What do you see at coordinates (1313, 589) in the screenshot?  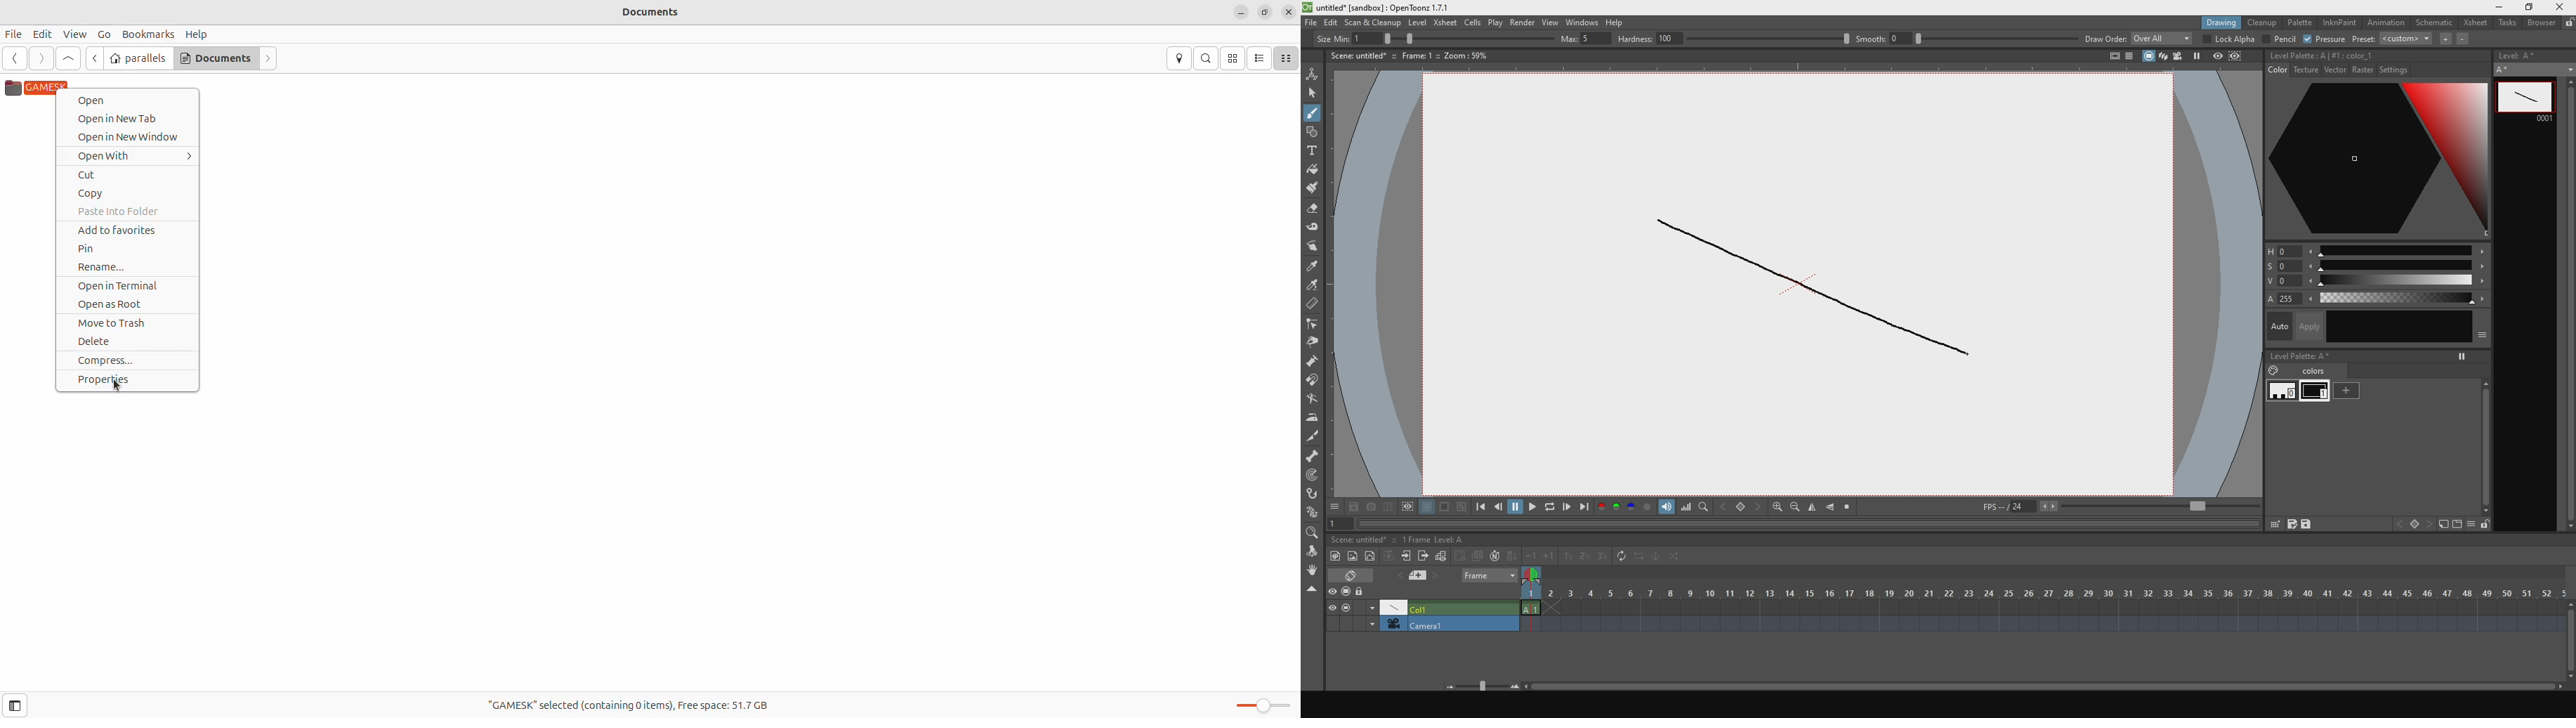 I see `close` at bounding box center [1313, 589].